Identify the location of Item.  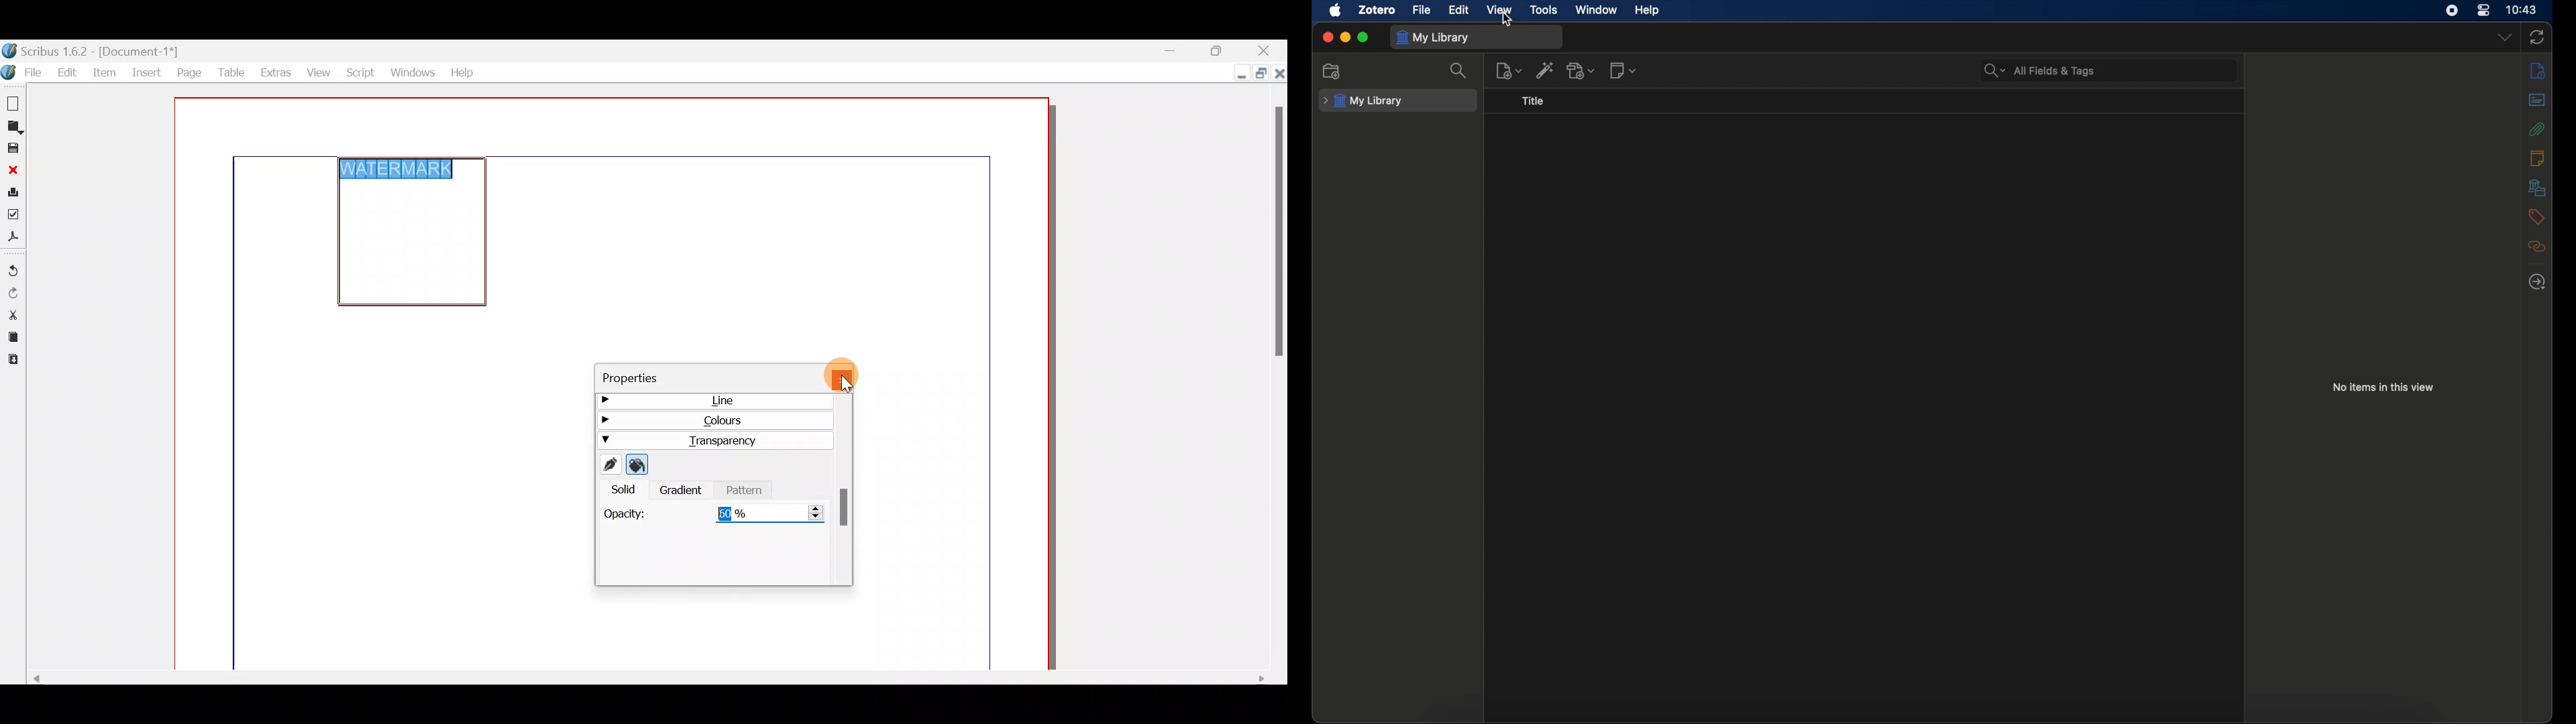
(107, 72).